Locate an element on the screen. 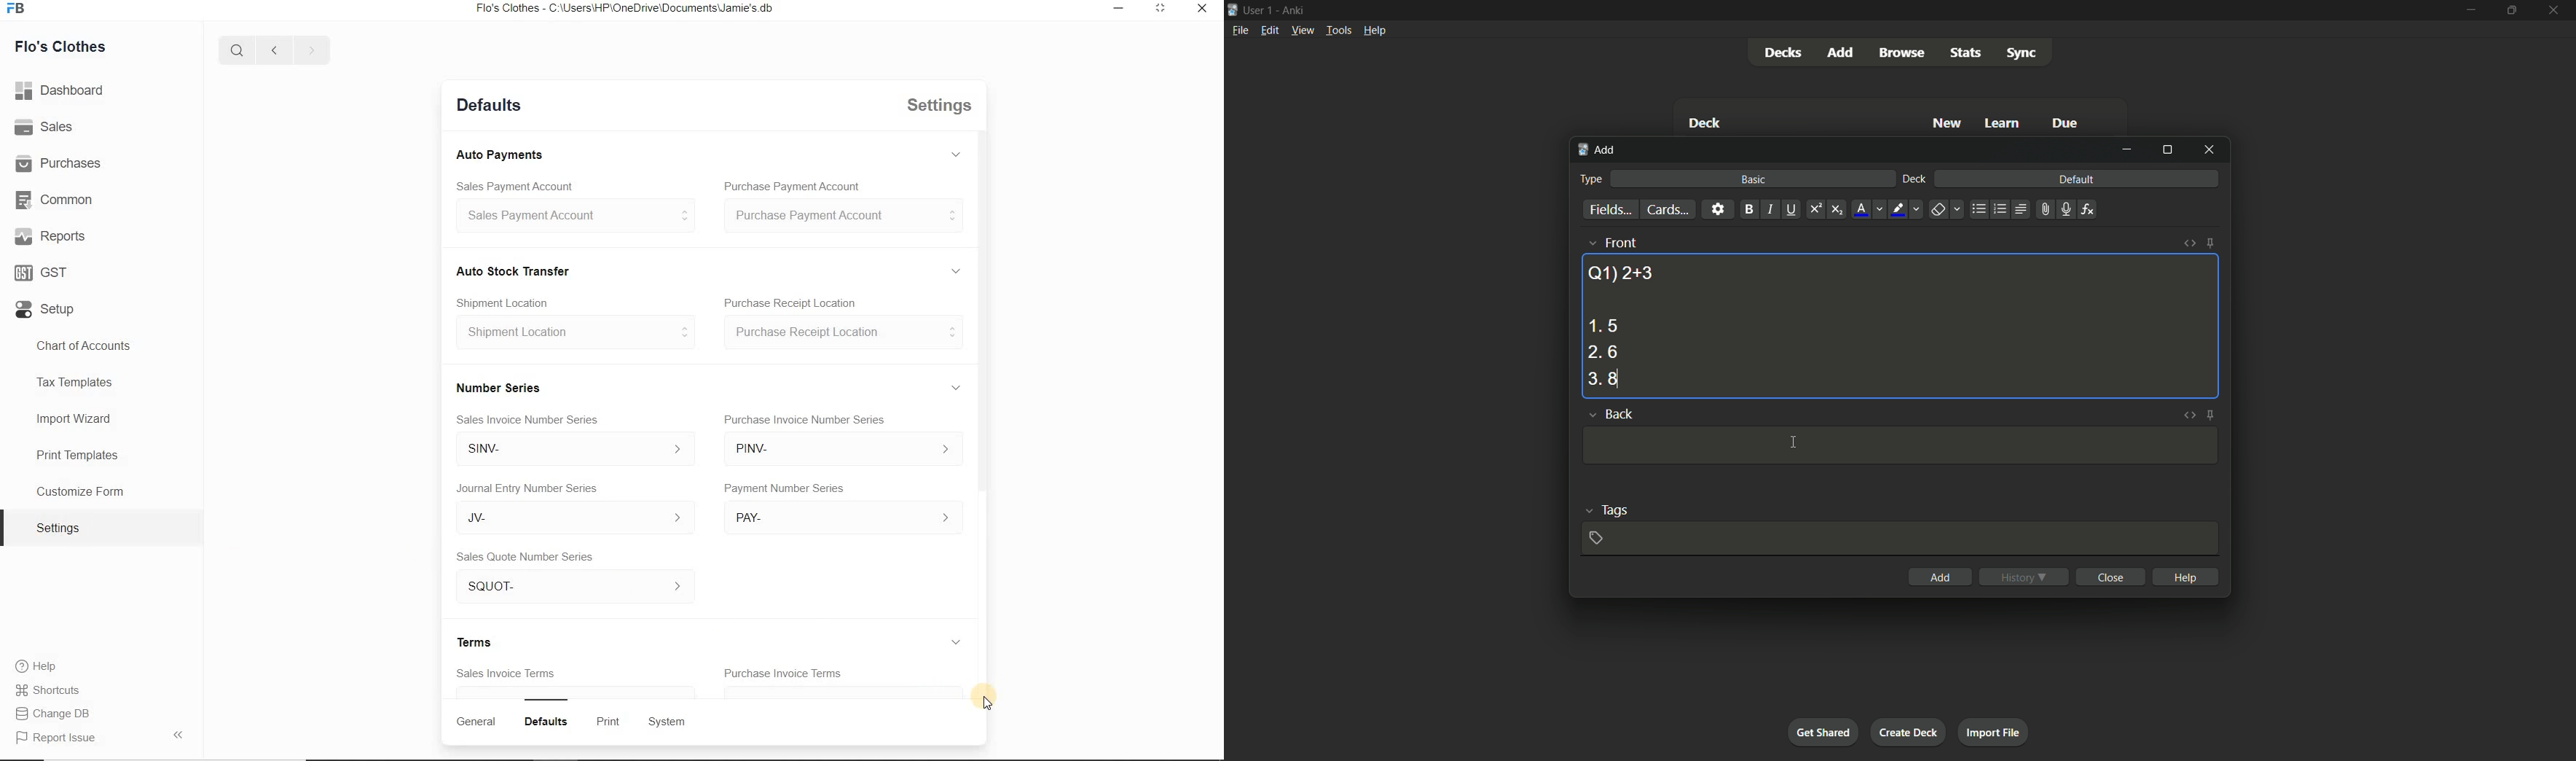 The width and height of the screenshot is (2576, 784). Search is located at coordinates (235, 48).